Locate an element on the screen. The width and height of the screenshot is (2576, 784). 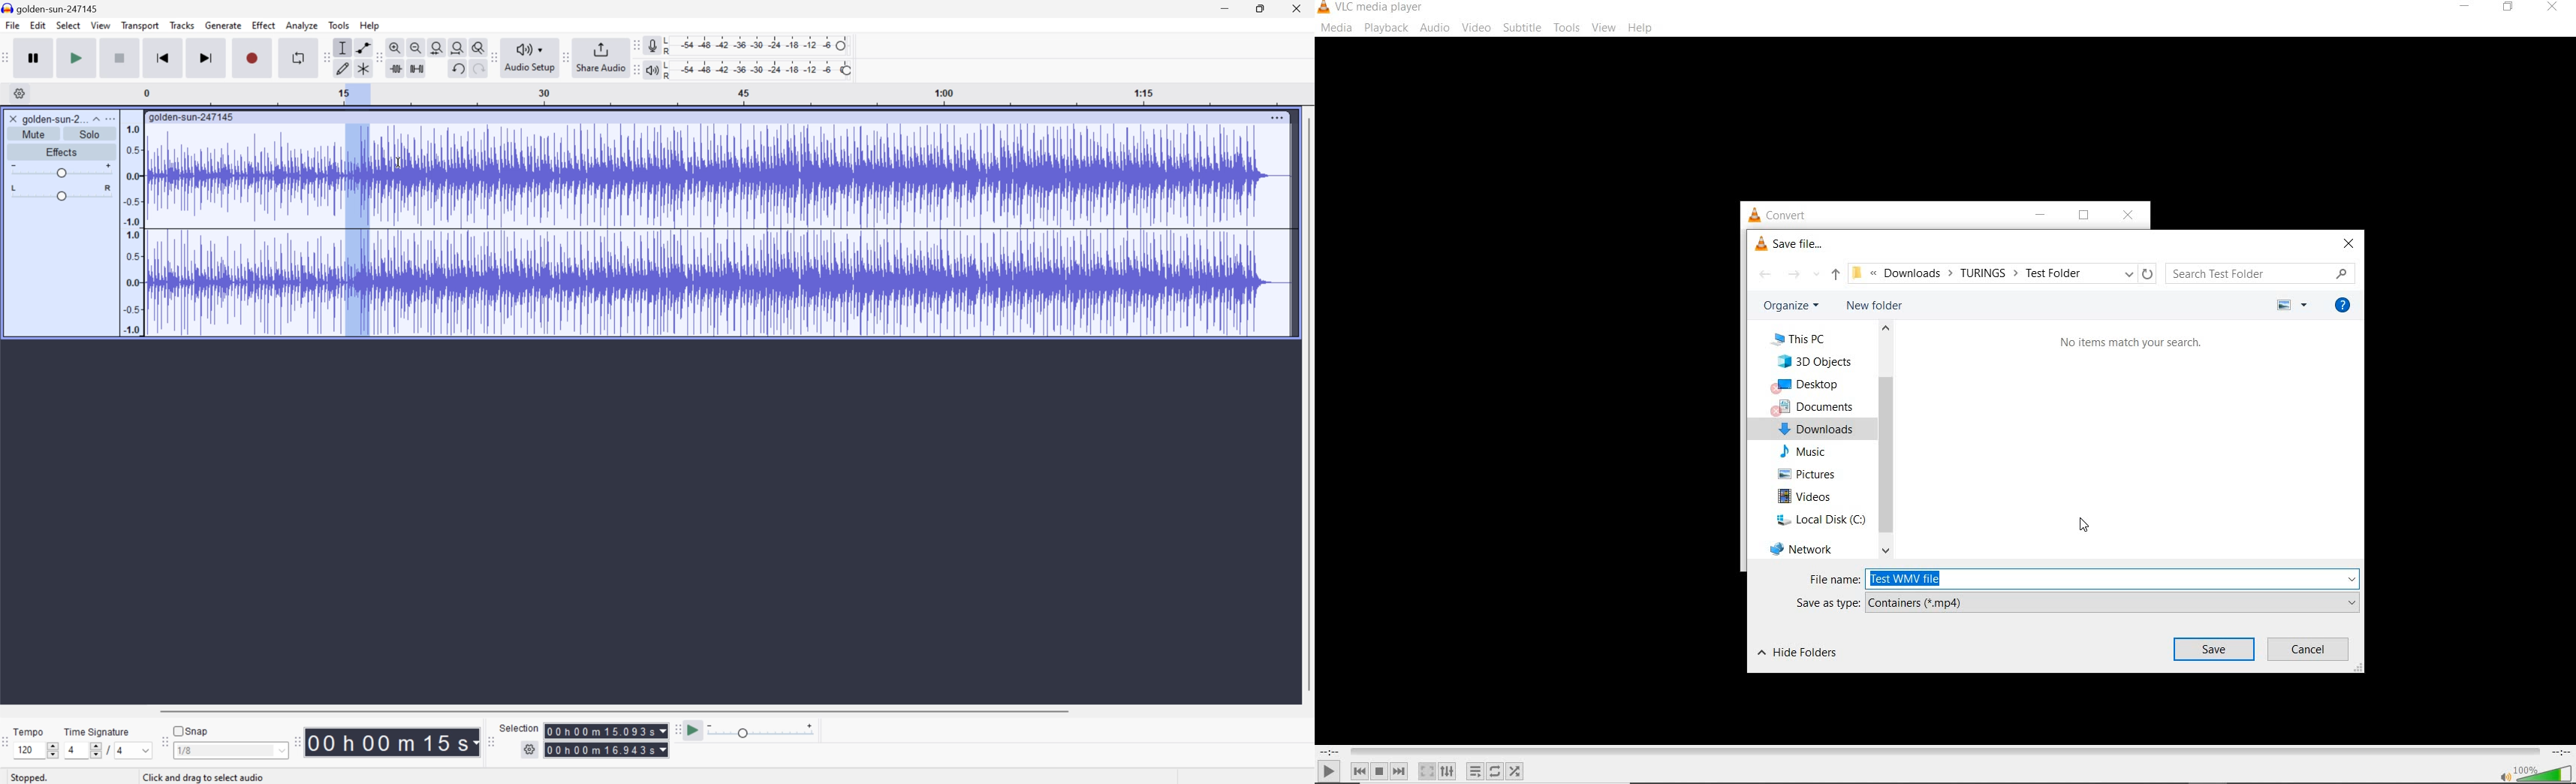
1/8 is located at coordinates (185, 750).